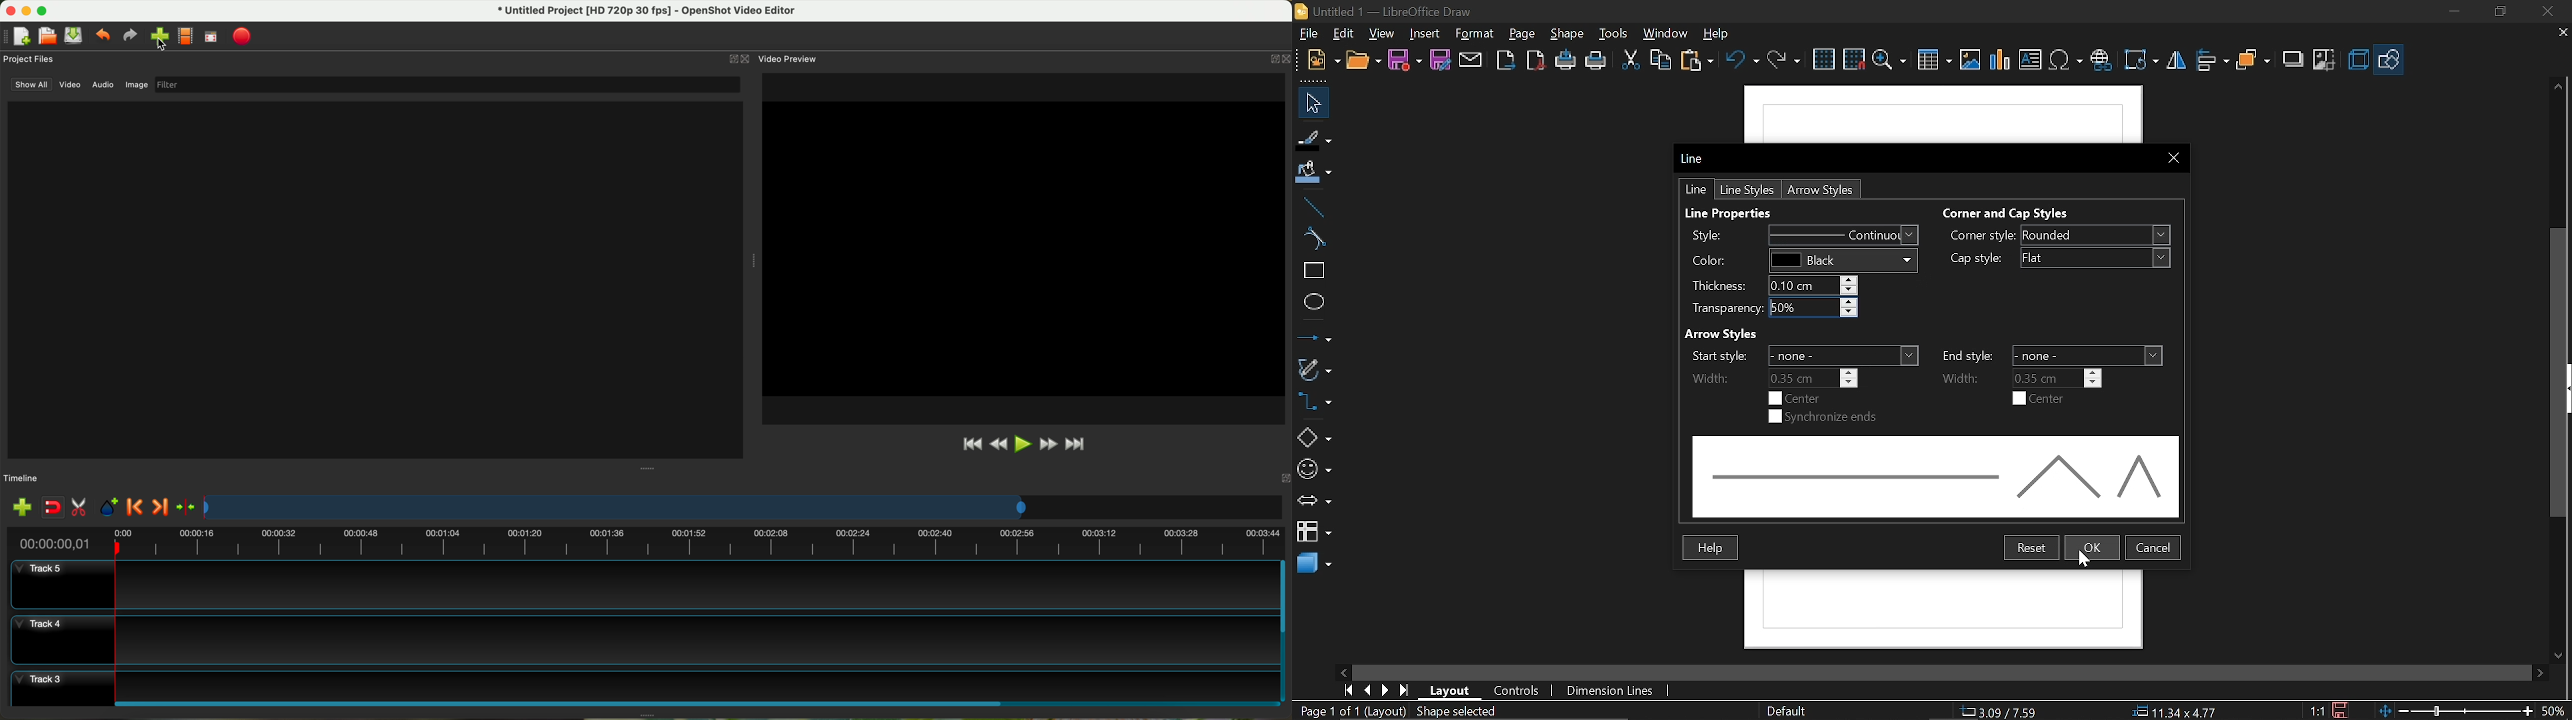 The height and width of the screenshot is (728, 2576). Describe the element at coordinates (1771, 378) in the screenshot. I see `Start Width` at that location.